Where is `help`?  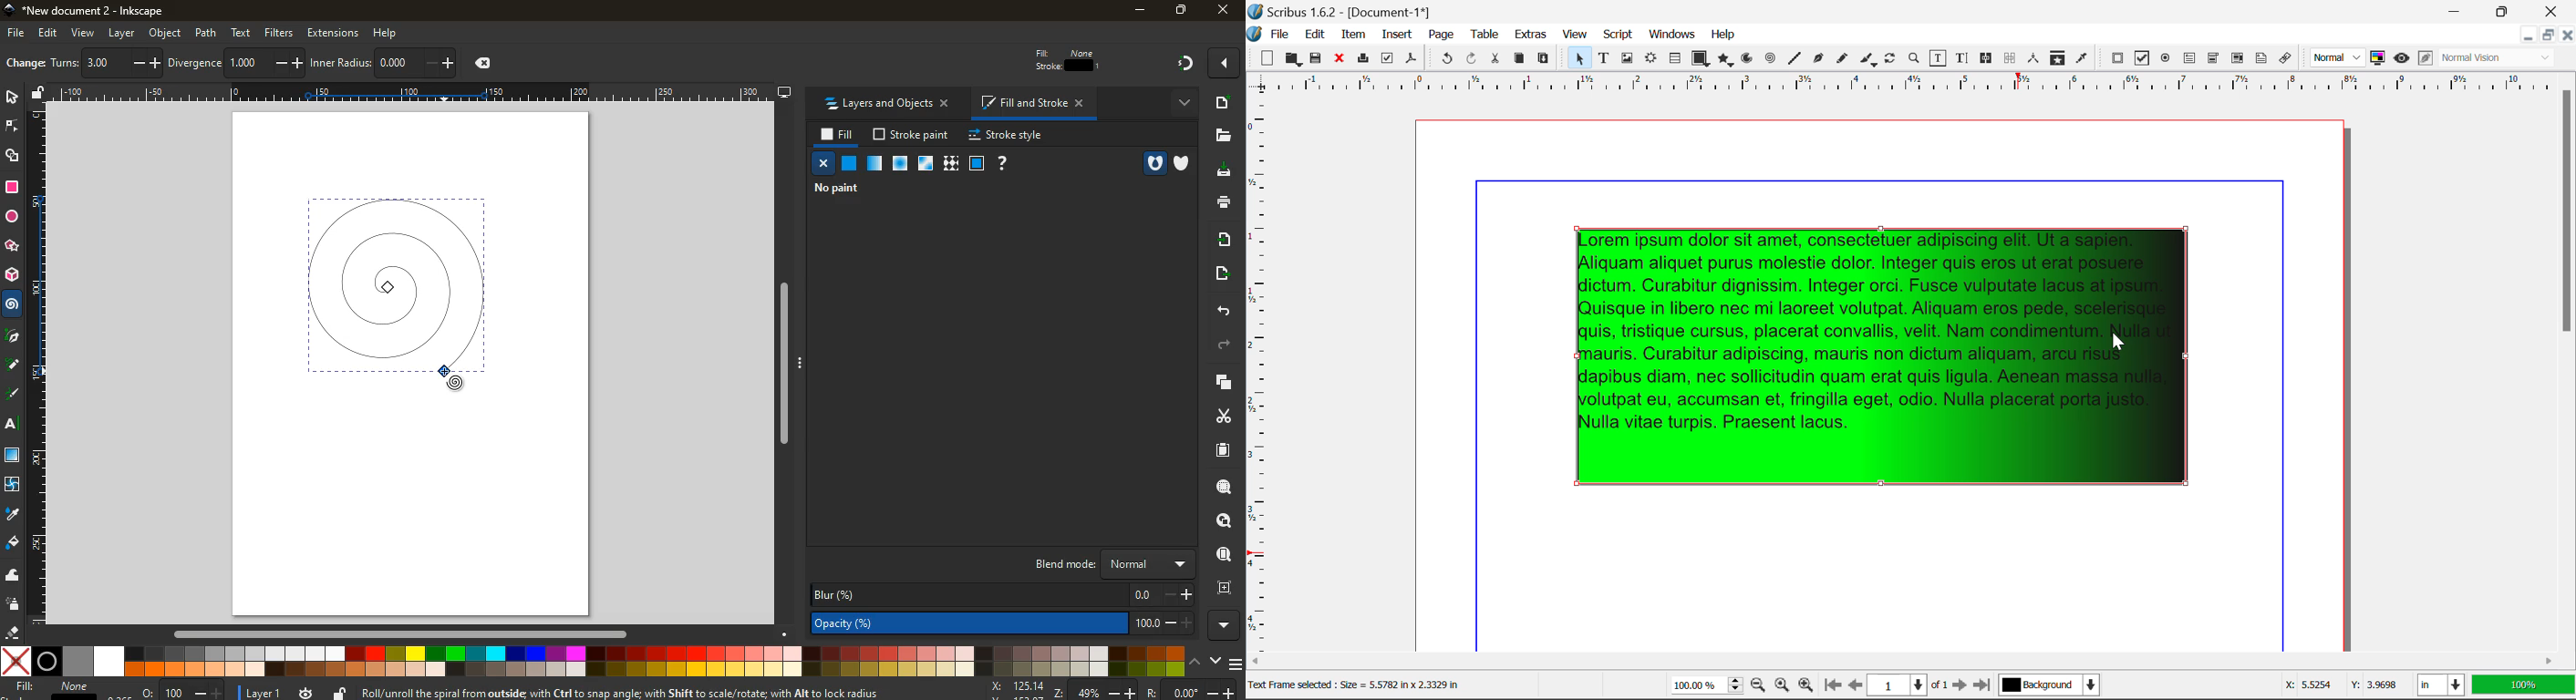 help is located at coordinates (393, 32).